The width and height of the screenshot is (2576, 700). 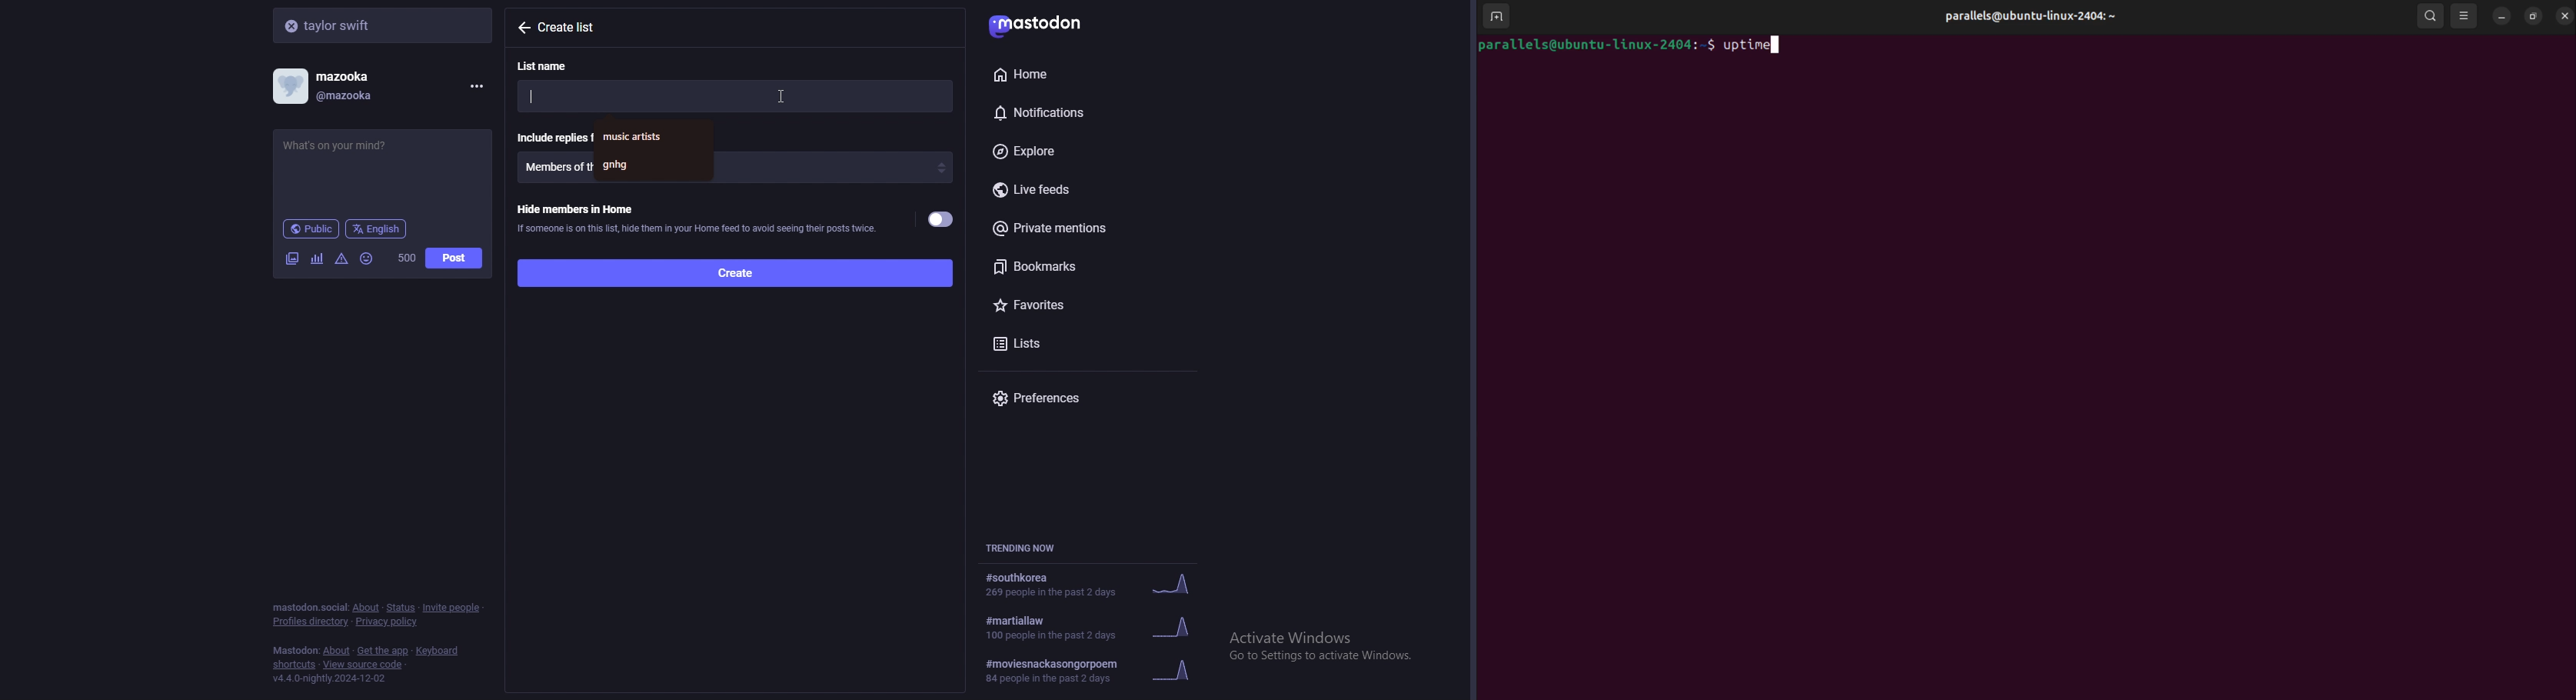 What do you see at coordinates (1029, 548) in the screenshot?
I see `trending now` at bounding box center [1029, 548].